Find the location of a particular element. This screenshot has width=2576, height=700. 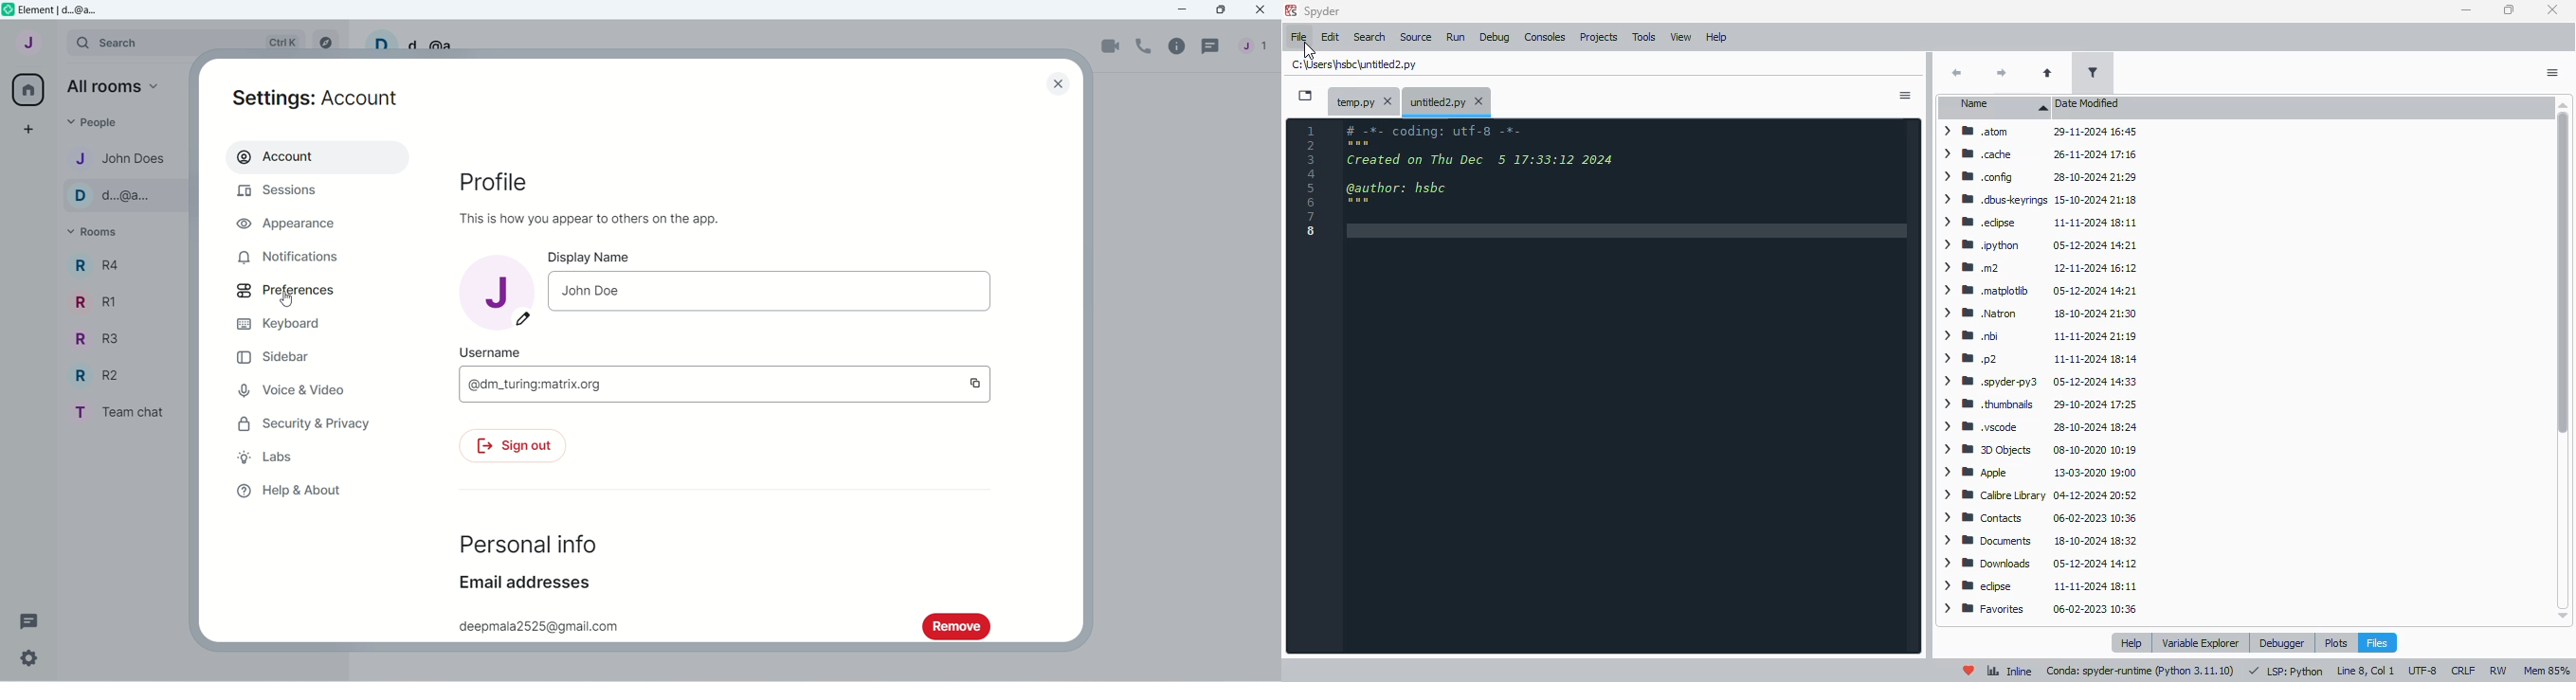

next is located at coordinates (2001, 73).